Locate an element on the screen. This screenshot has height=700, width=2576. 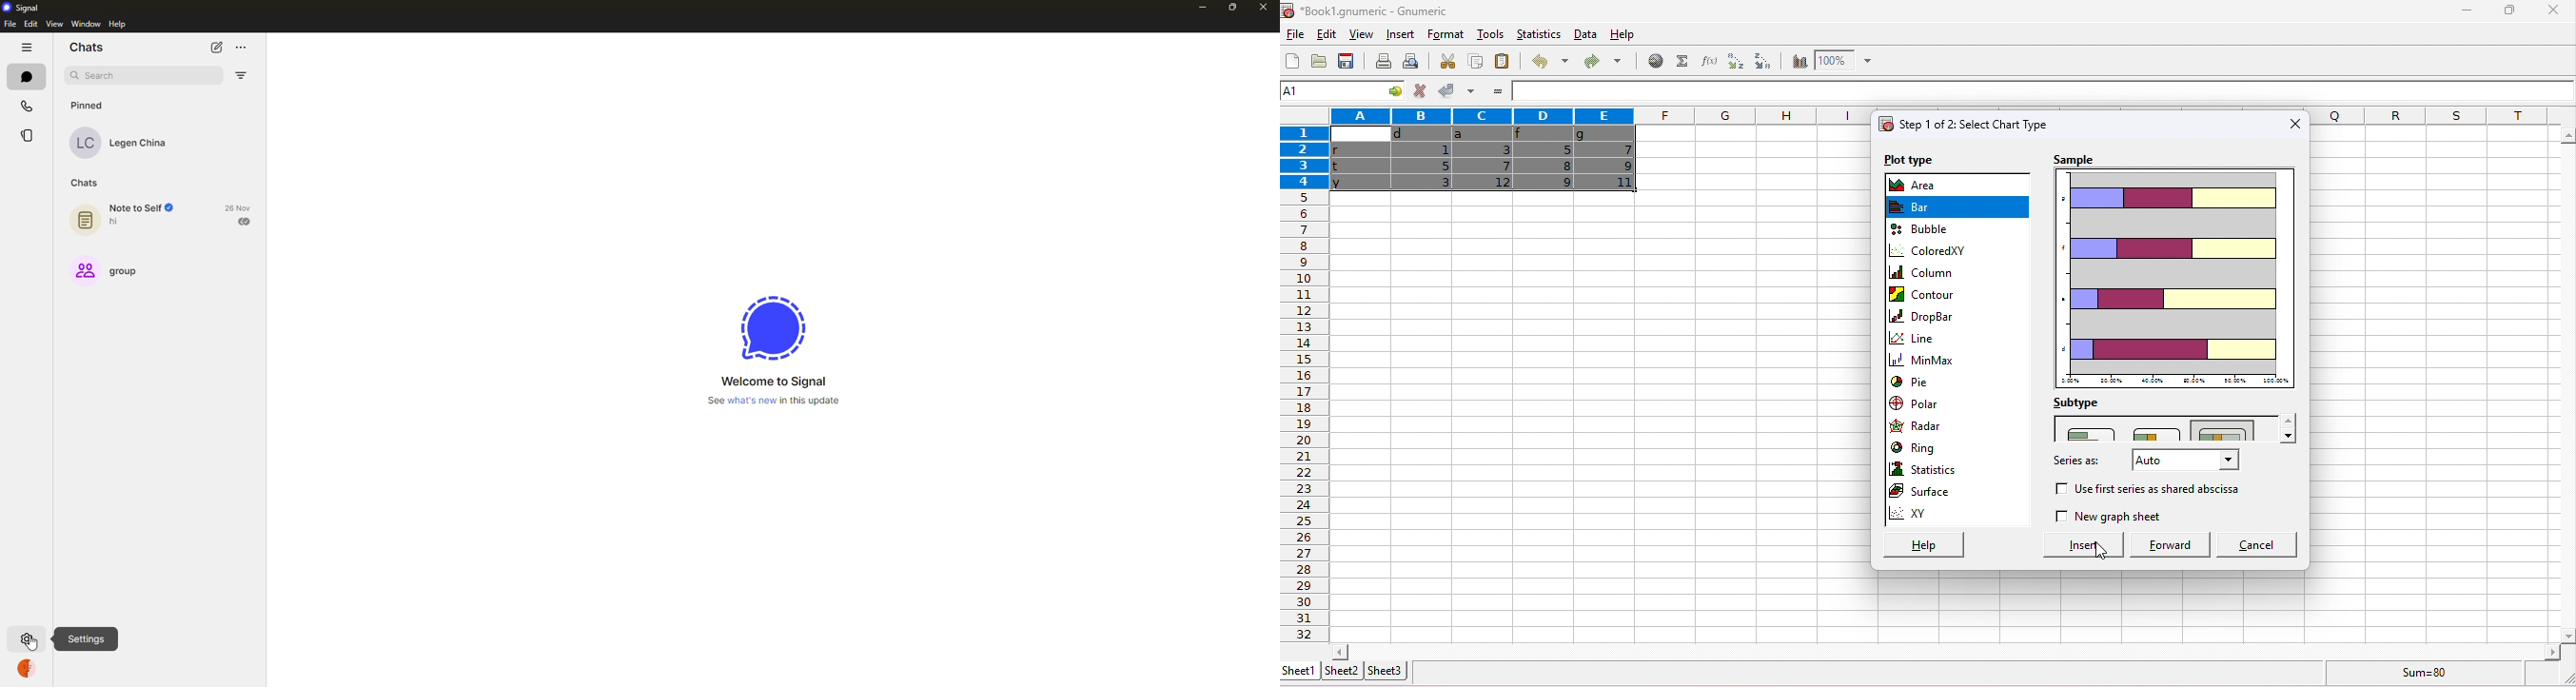
filter is located at coordinates (241, 77).